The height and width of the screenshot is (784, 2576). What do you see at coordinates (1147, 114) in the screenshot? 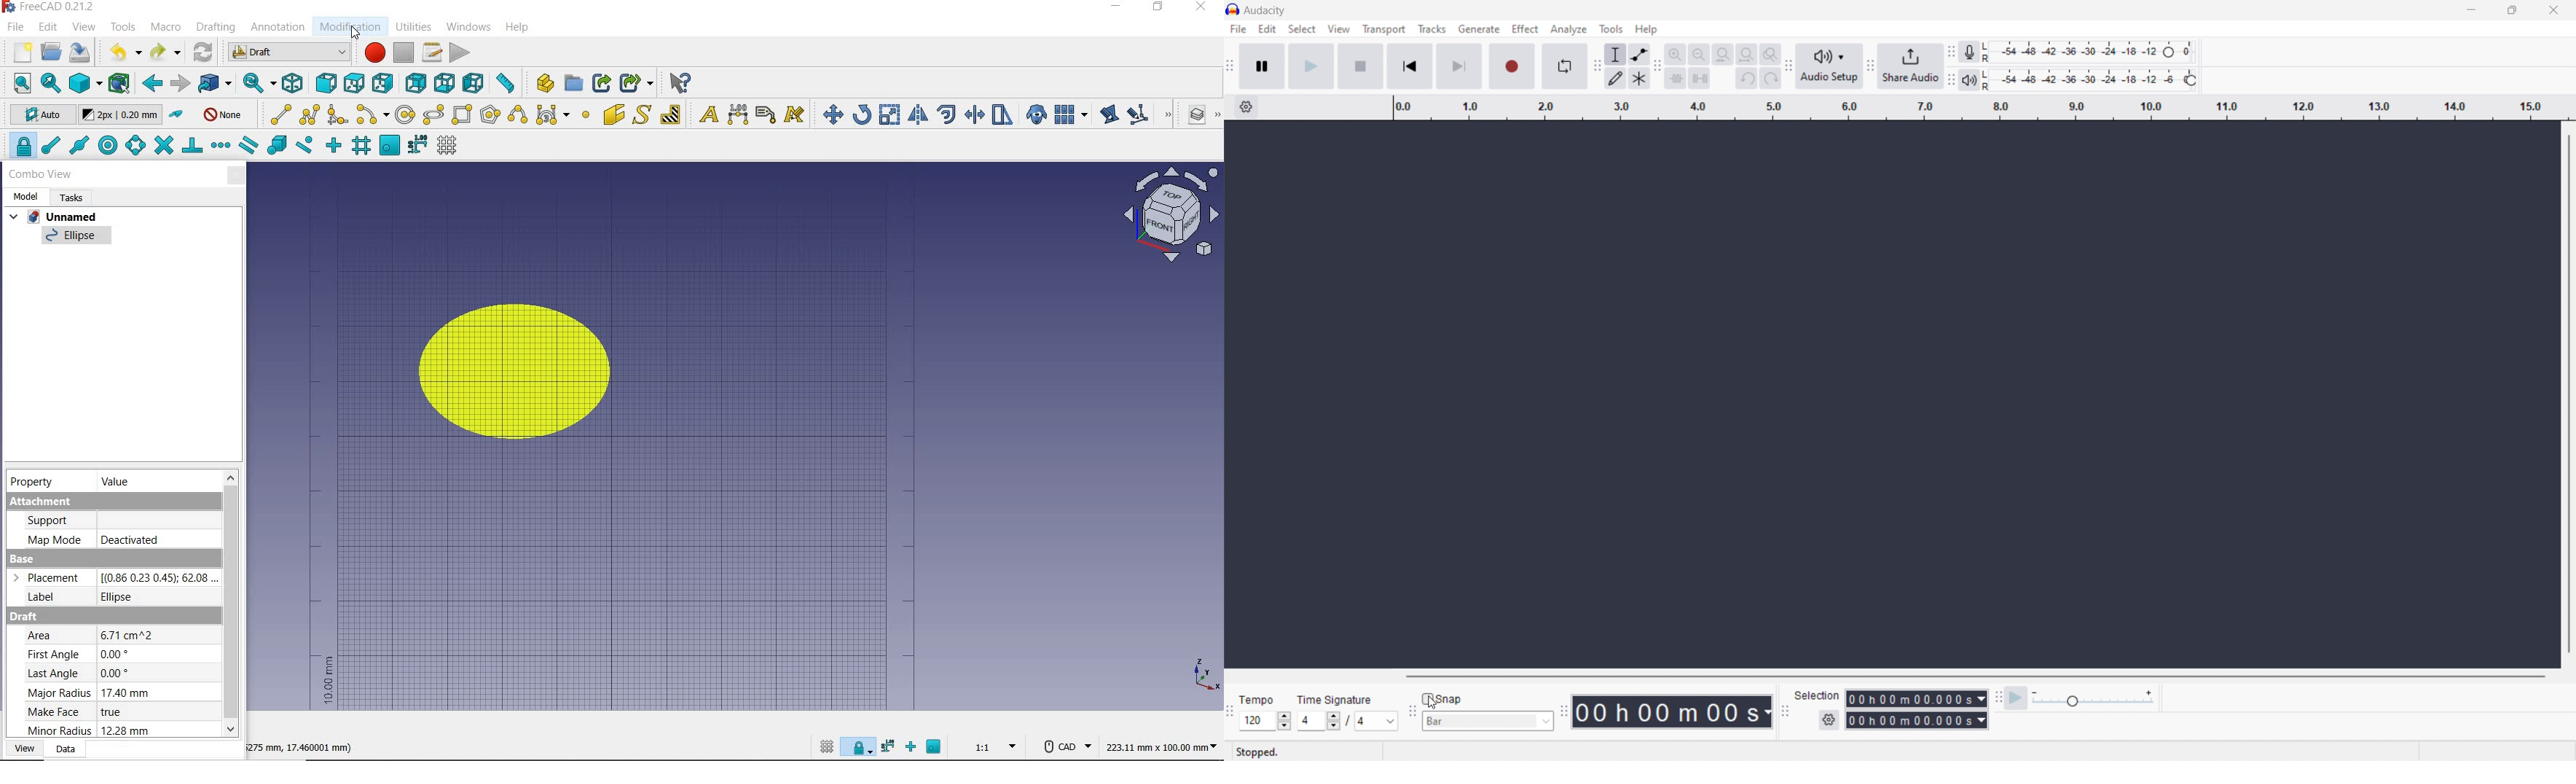
I see `sub element highlight` at bounding box center [1147, 114].